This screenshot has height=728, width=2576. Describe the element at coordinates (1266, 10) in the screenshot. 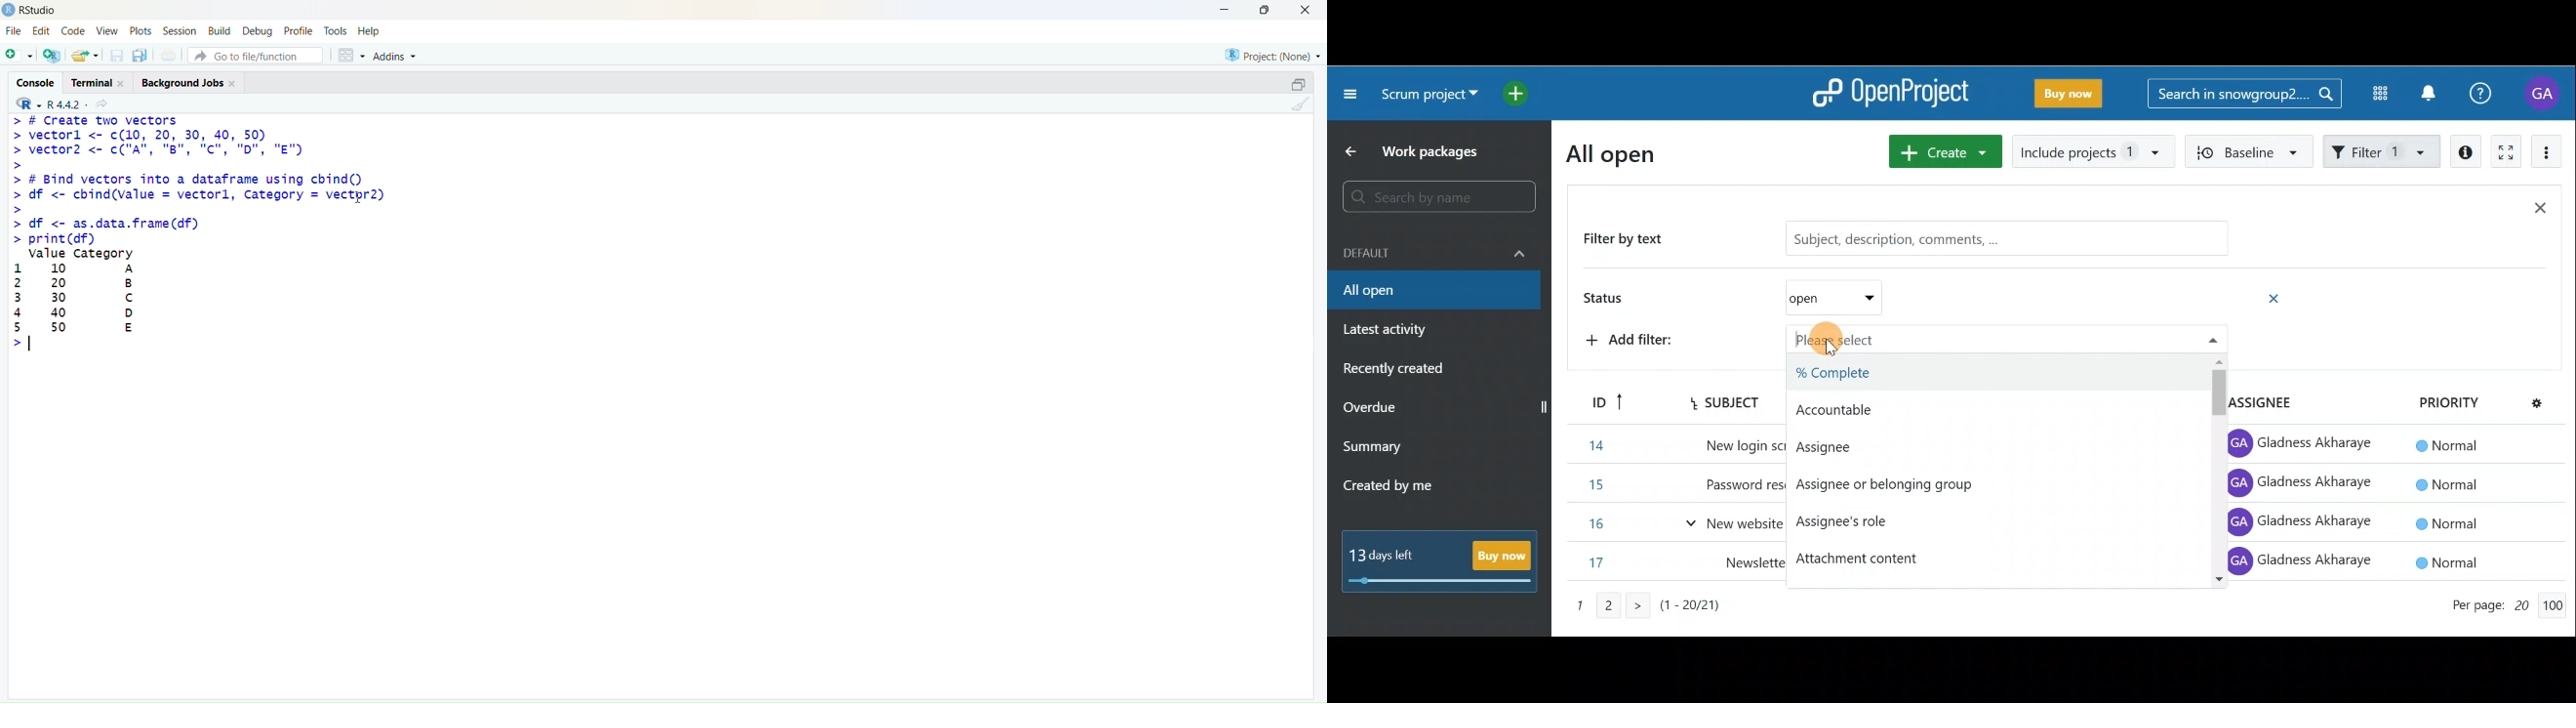

I see `Maximize` at that location.